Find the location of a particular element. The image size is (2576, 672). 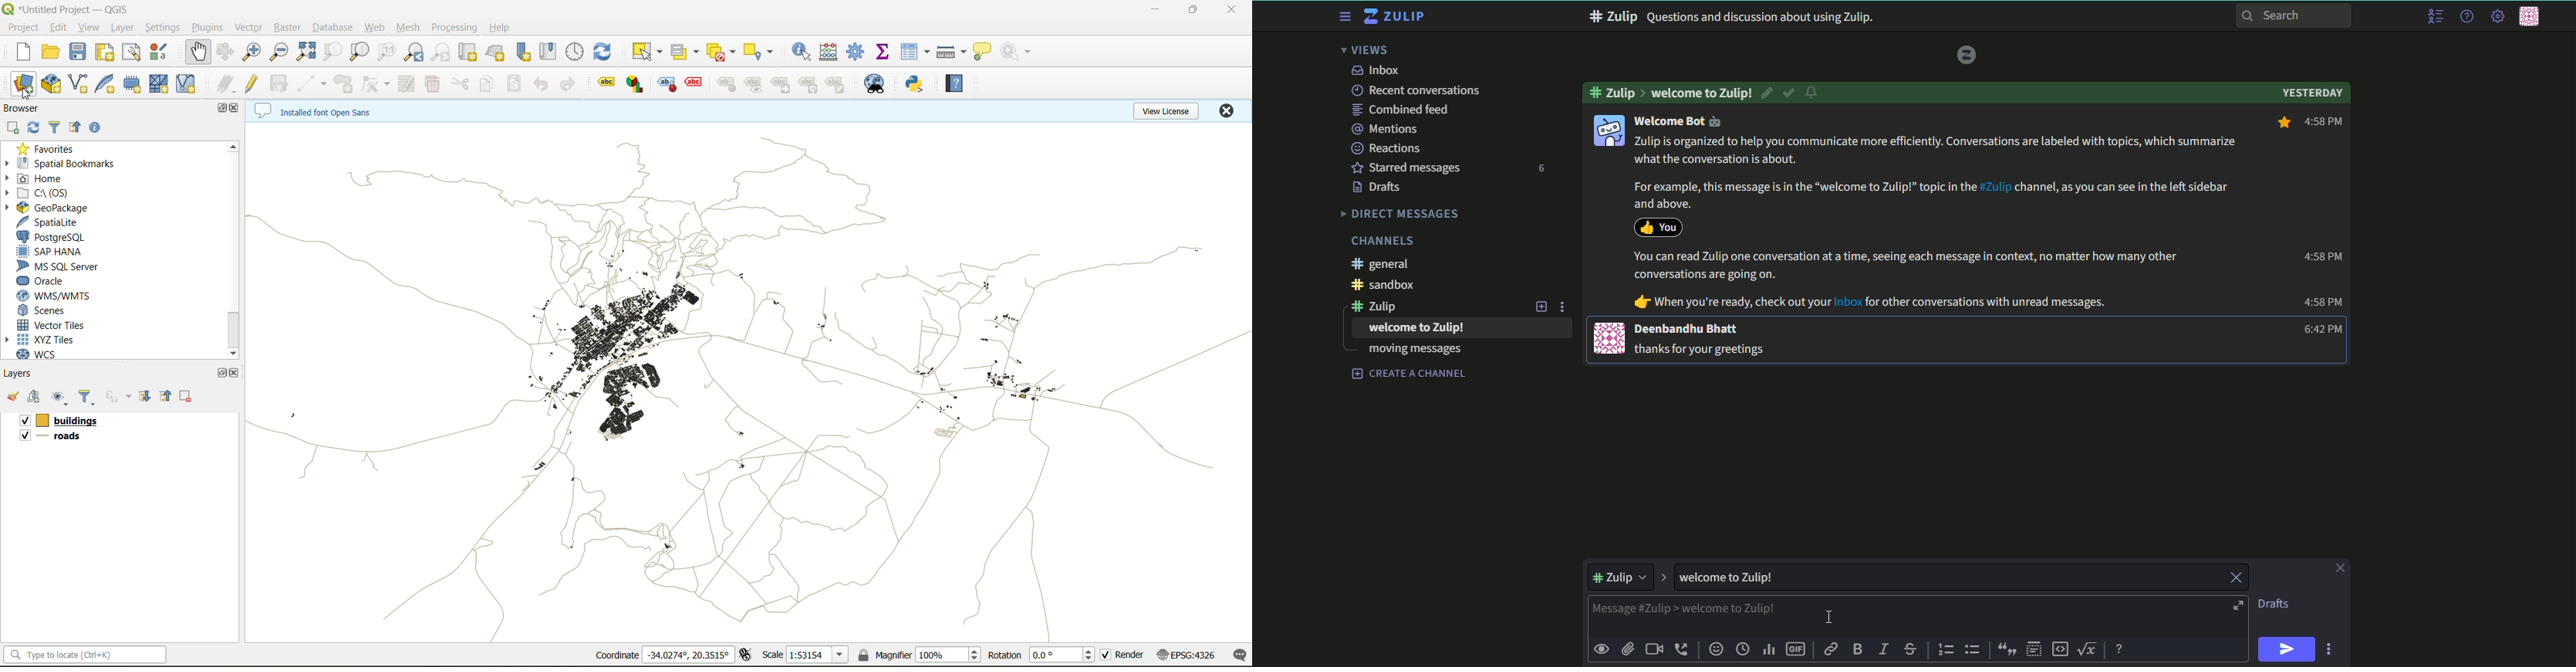

open is located at coordinates (2237, 606).